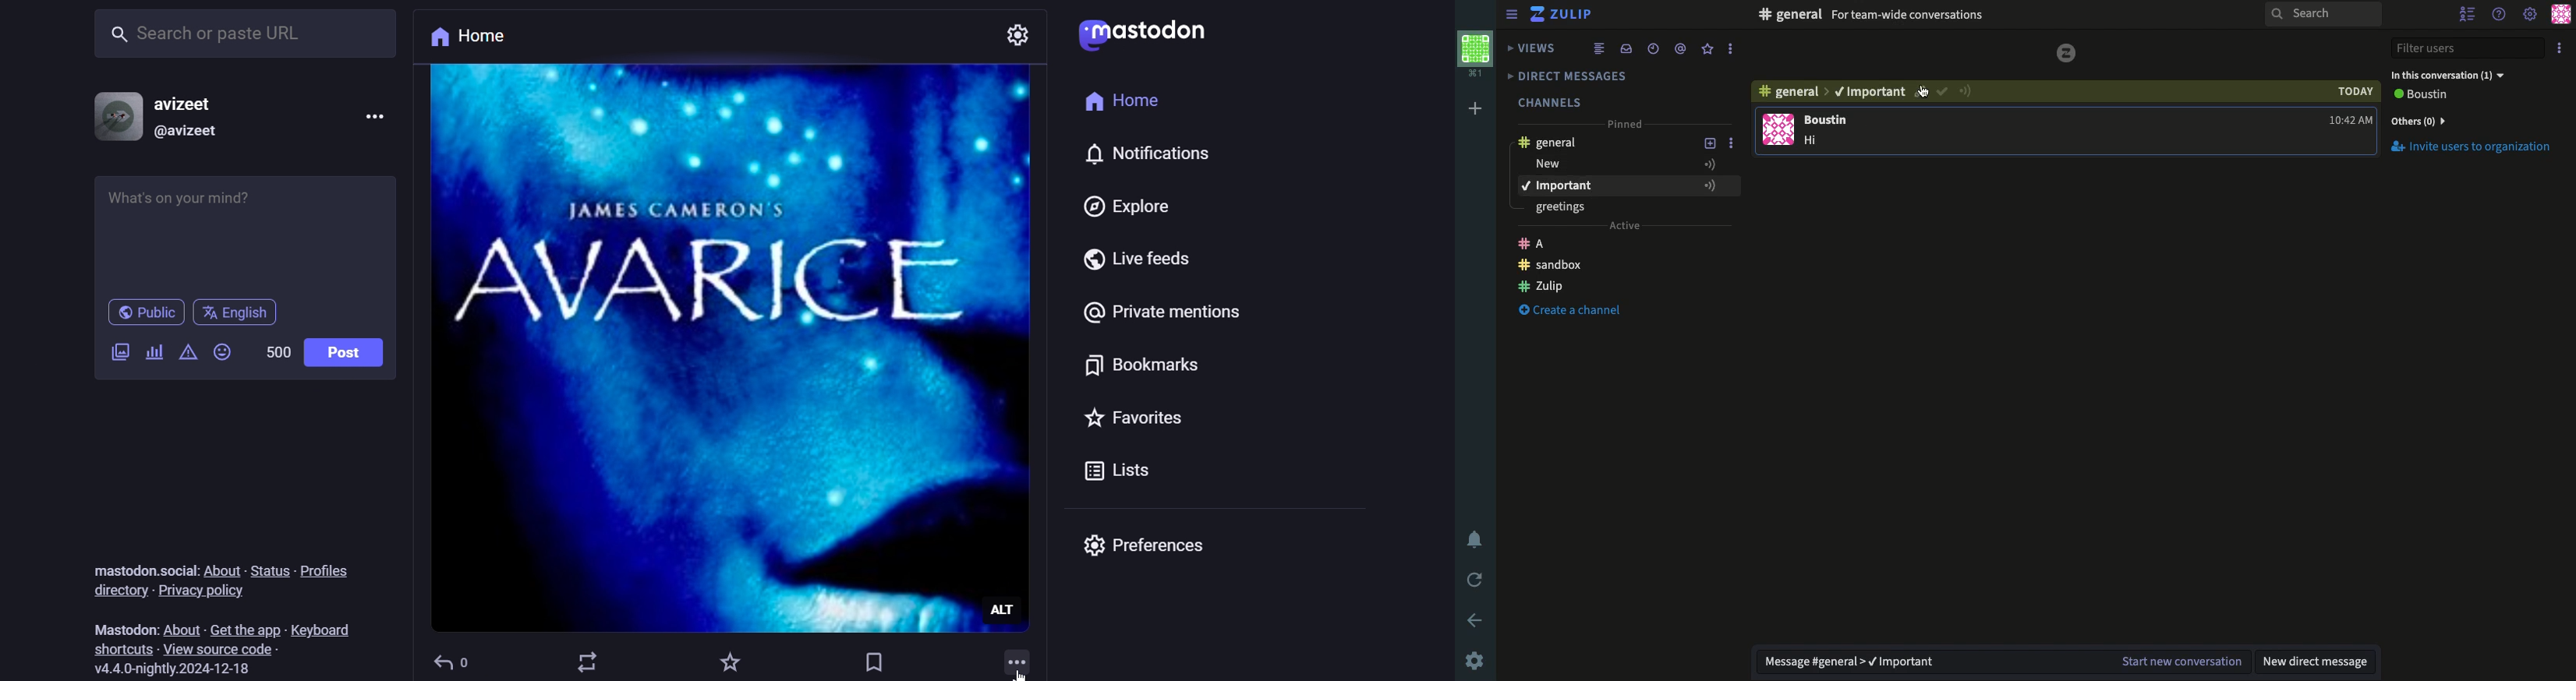  I want to click on More Options, so click(1737, 144).